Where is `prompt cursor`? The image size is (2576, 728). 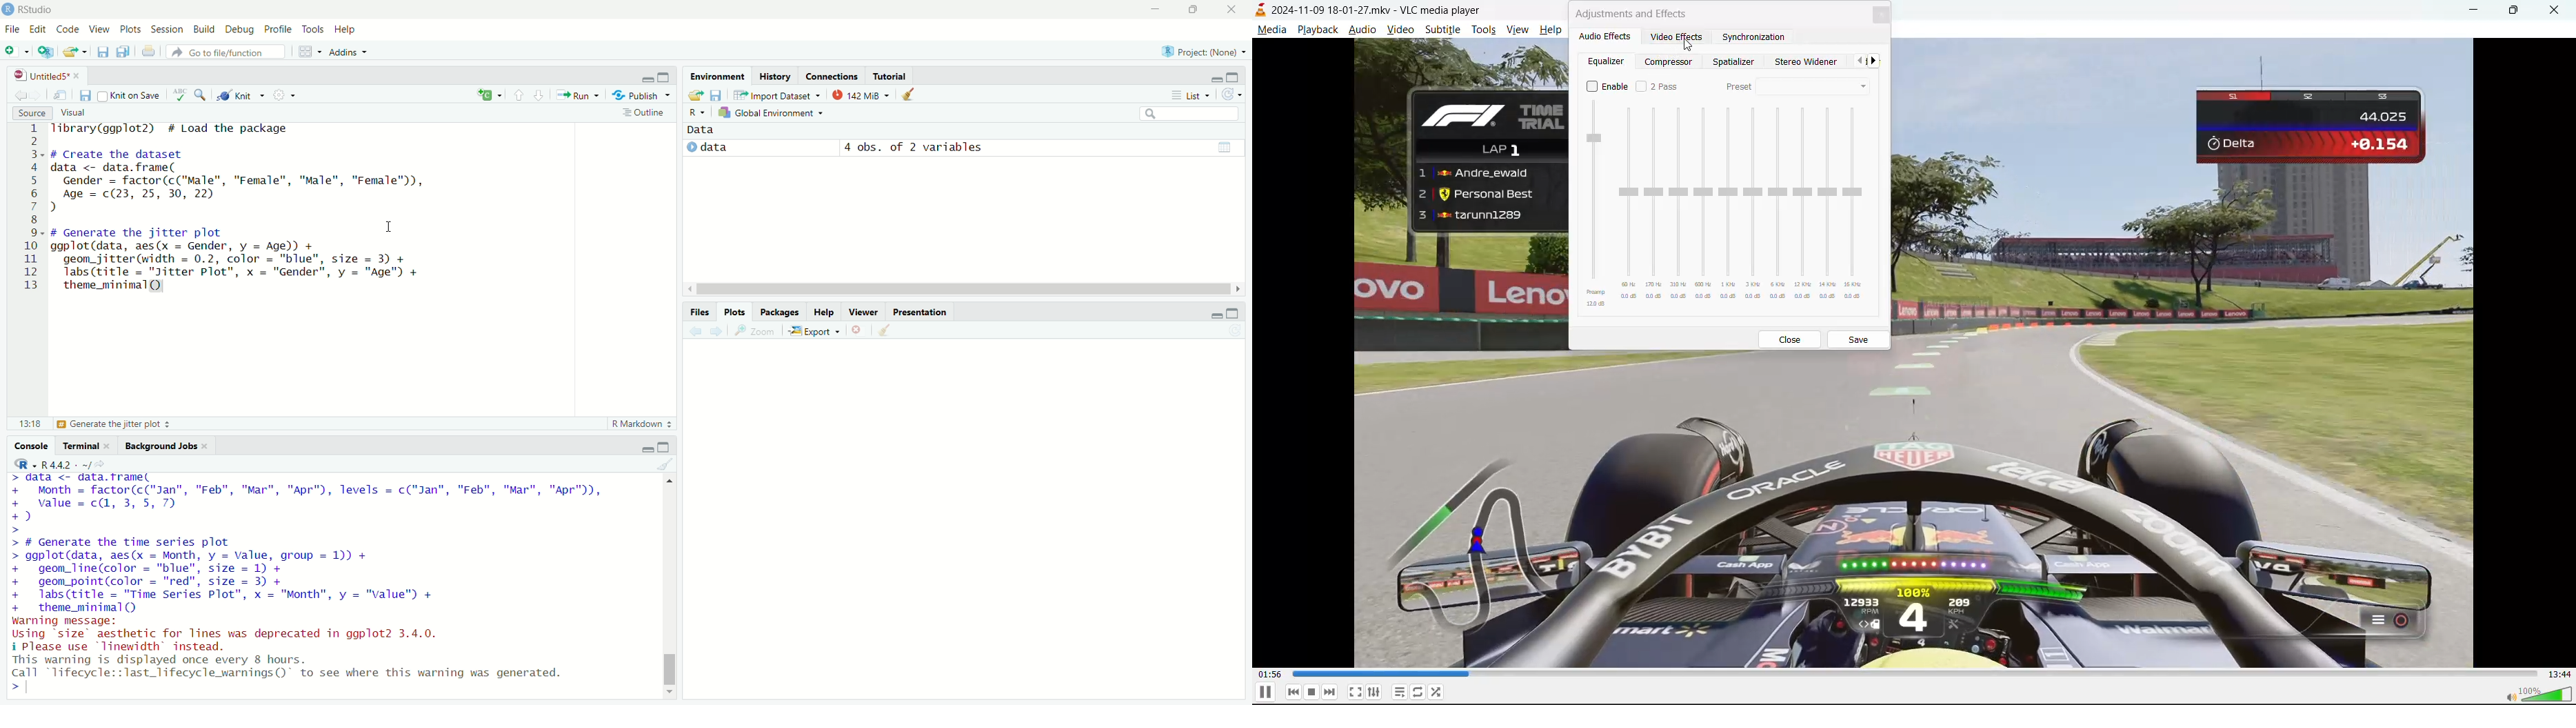
prompt cursor is located at coordinates (11, 692).